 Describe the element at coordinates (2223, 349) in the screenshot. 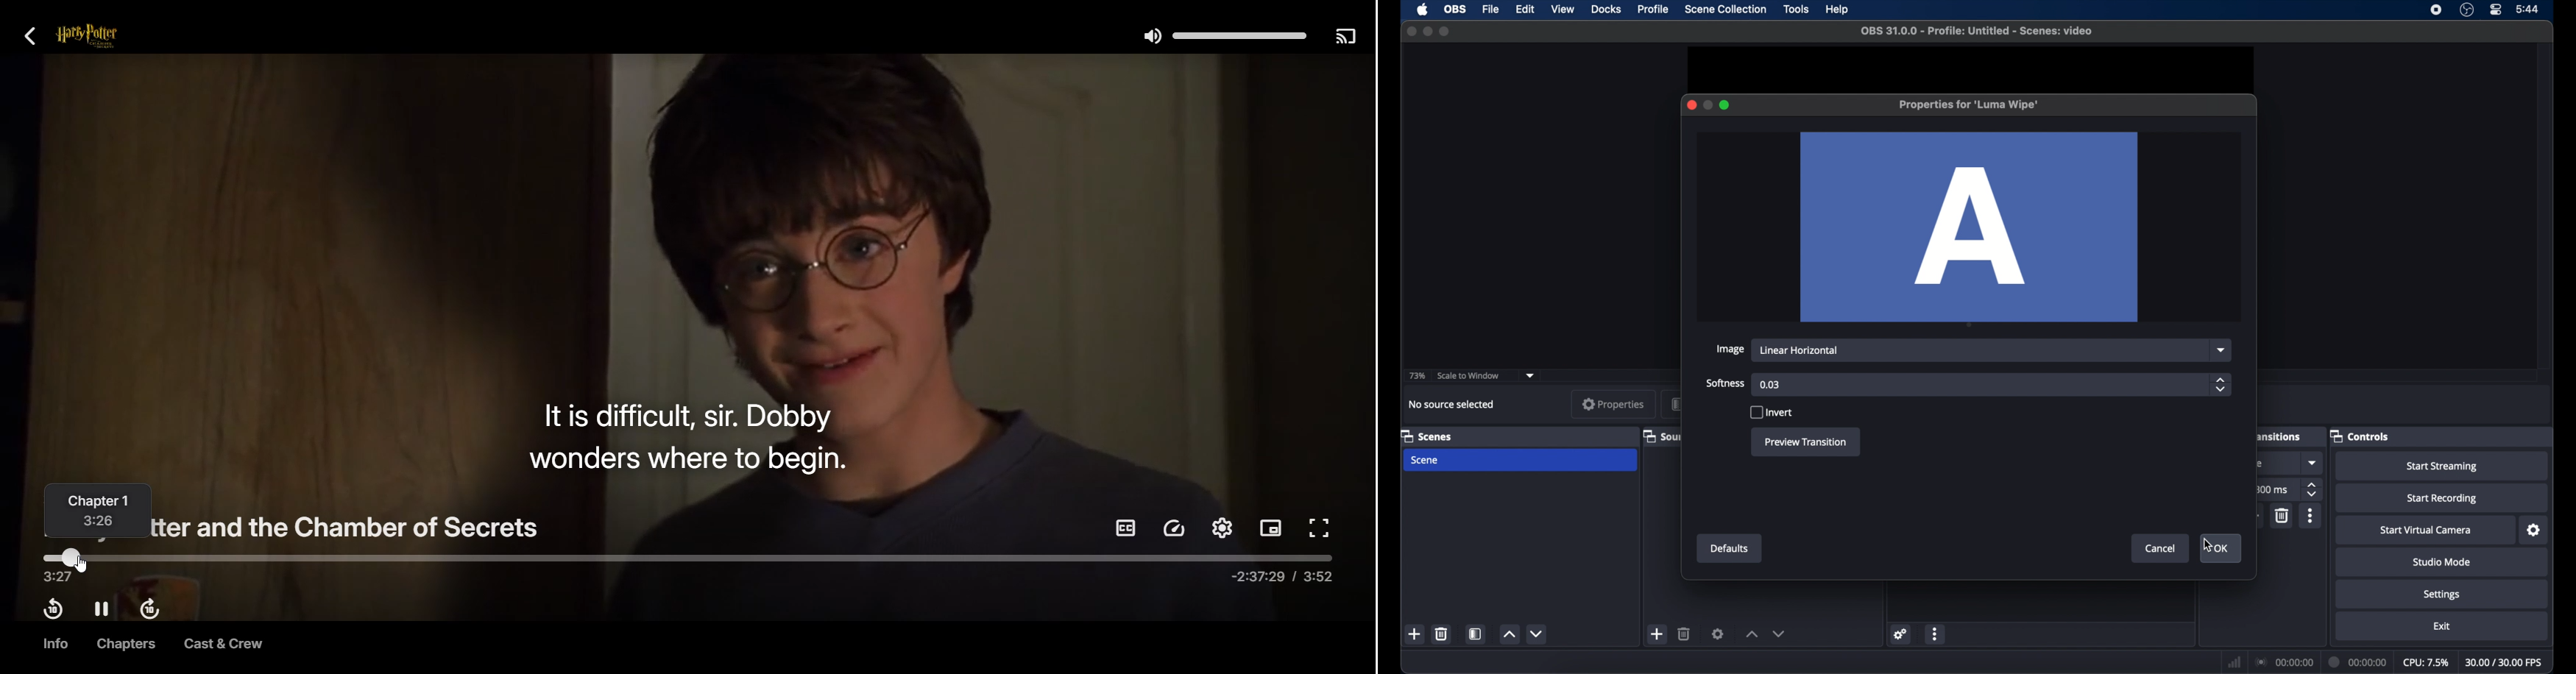

I see `dropdown` at that location.